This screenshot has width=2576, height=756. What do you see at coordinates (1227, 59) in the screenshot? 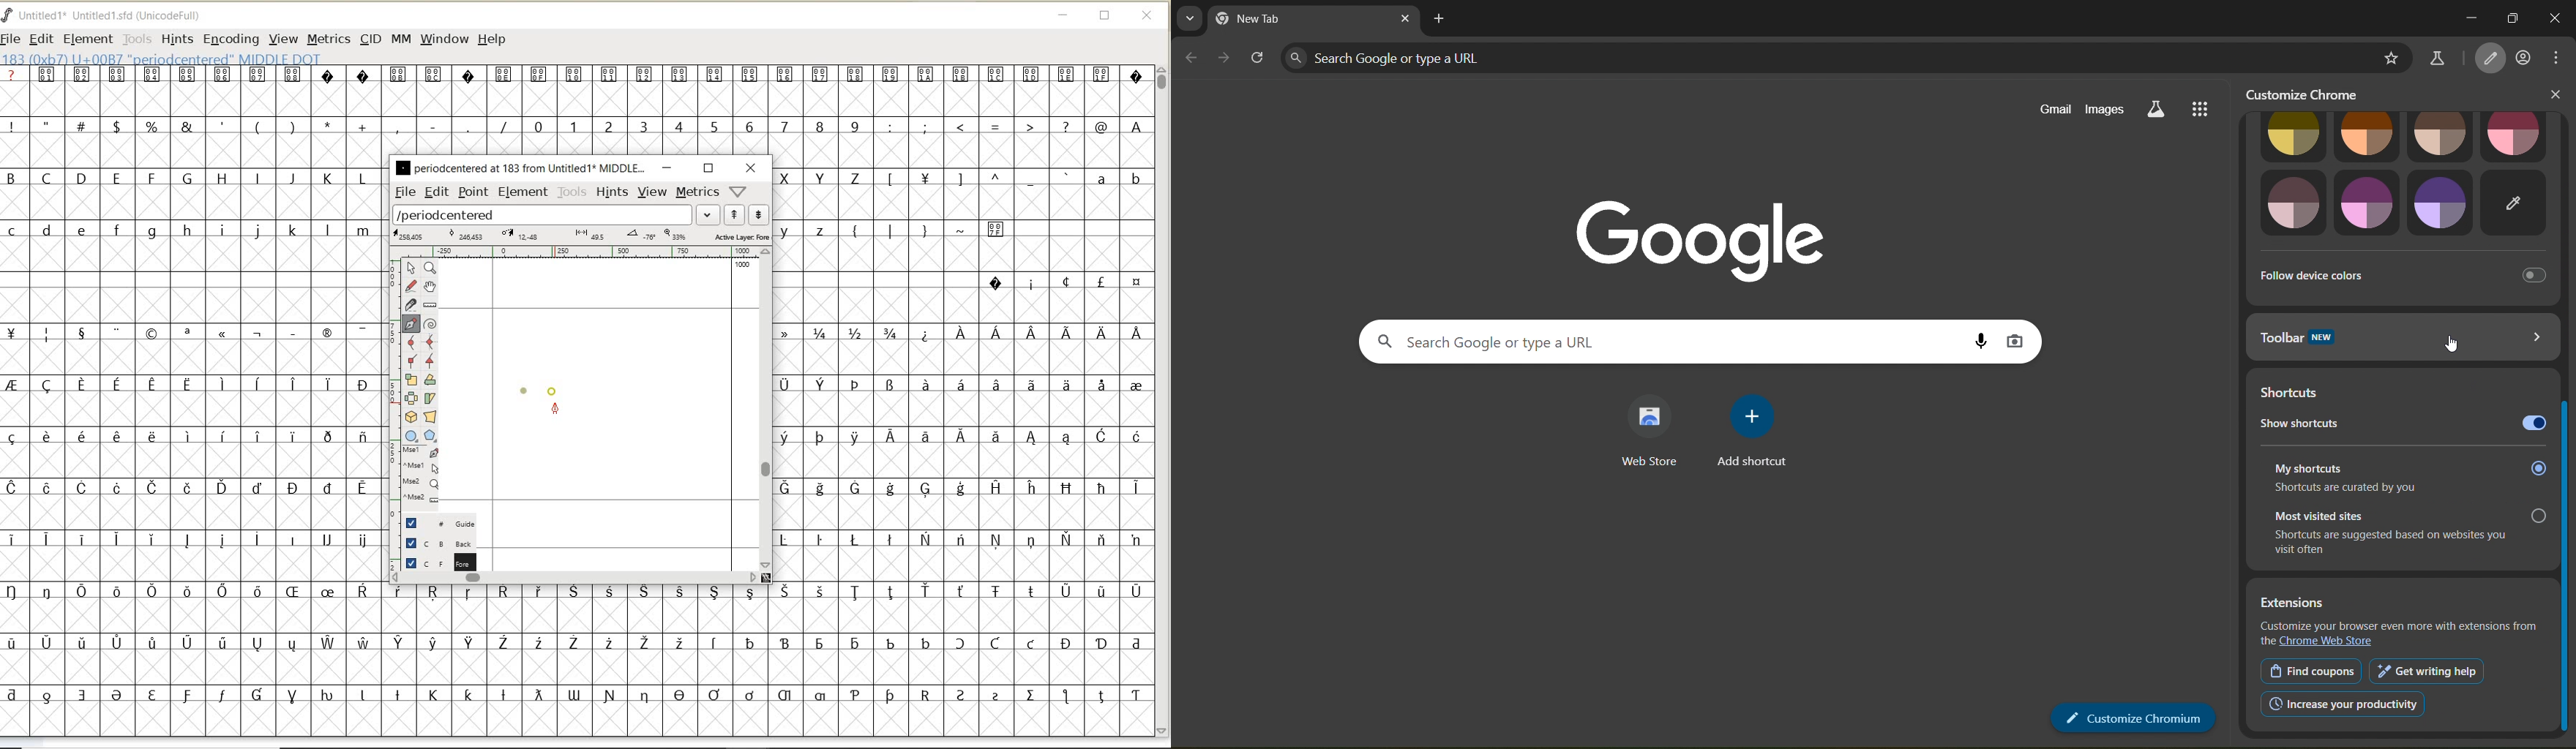
I see `go forward one page` at bounding box center [1227, 59].